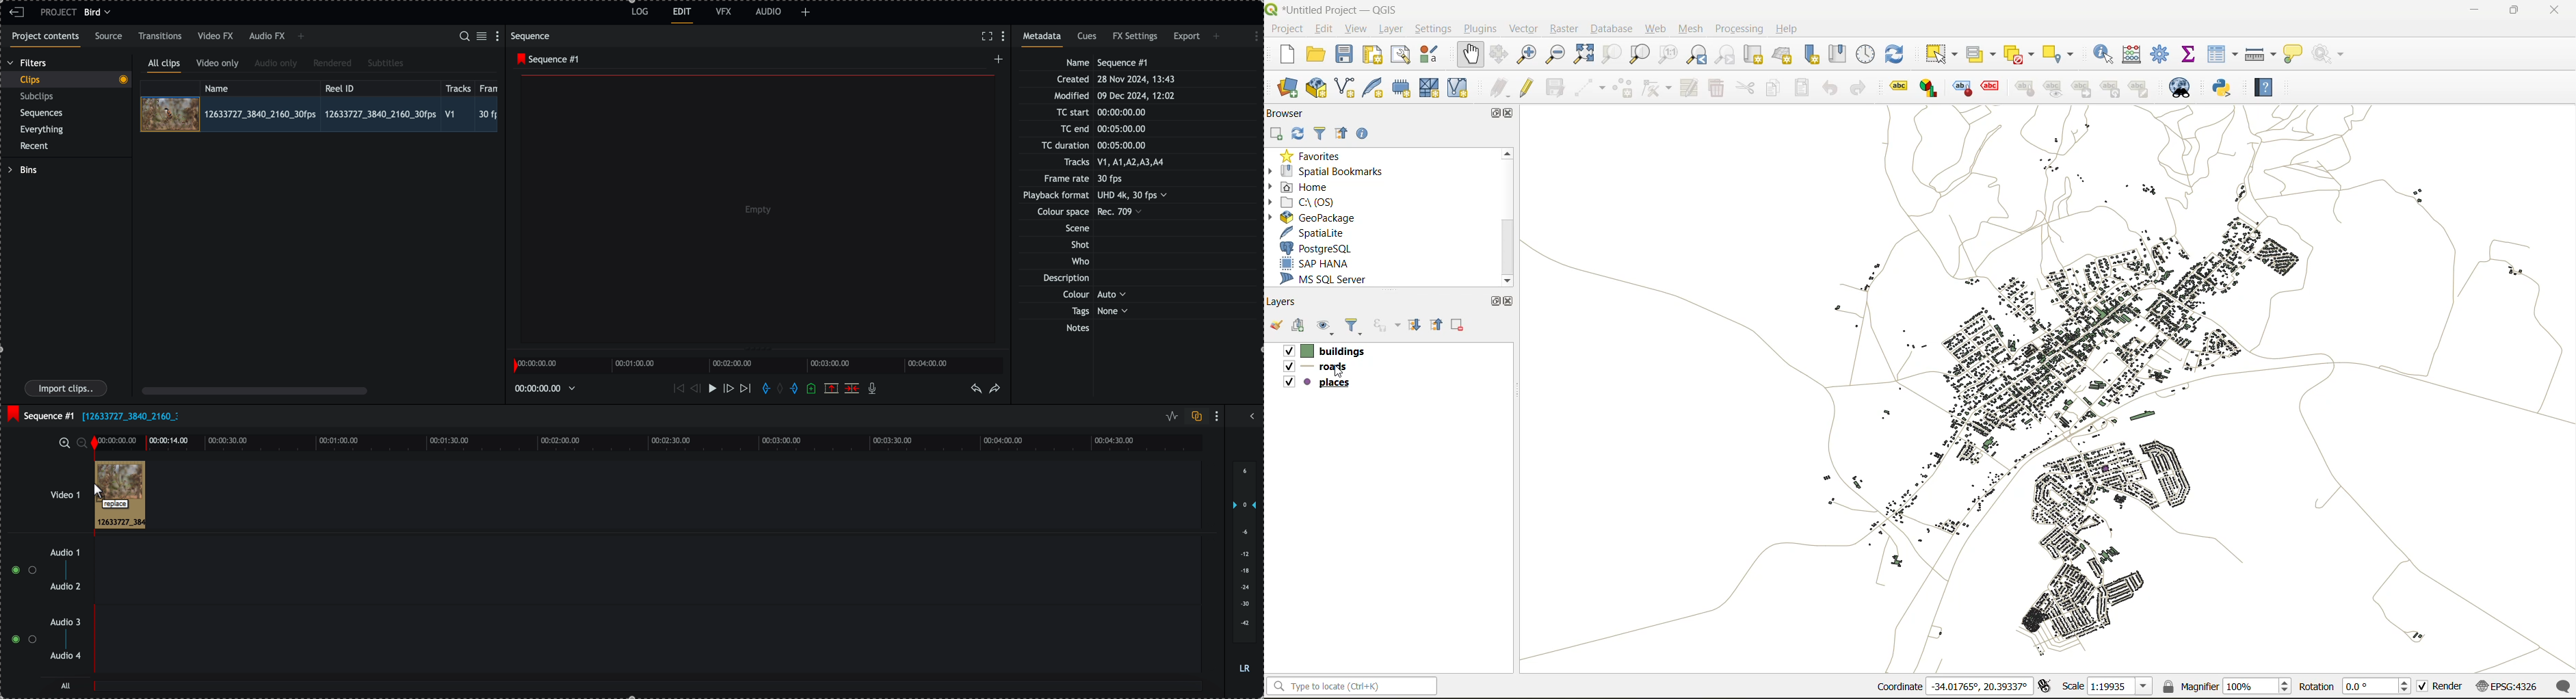 The height and width of the screenshot is (700, 2576). What do you see at coordinates (1334, 350) in the screenshot?
I see `bulldings layer` at bounding box center [1334, 350].